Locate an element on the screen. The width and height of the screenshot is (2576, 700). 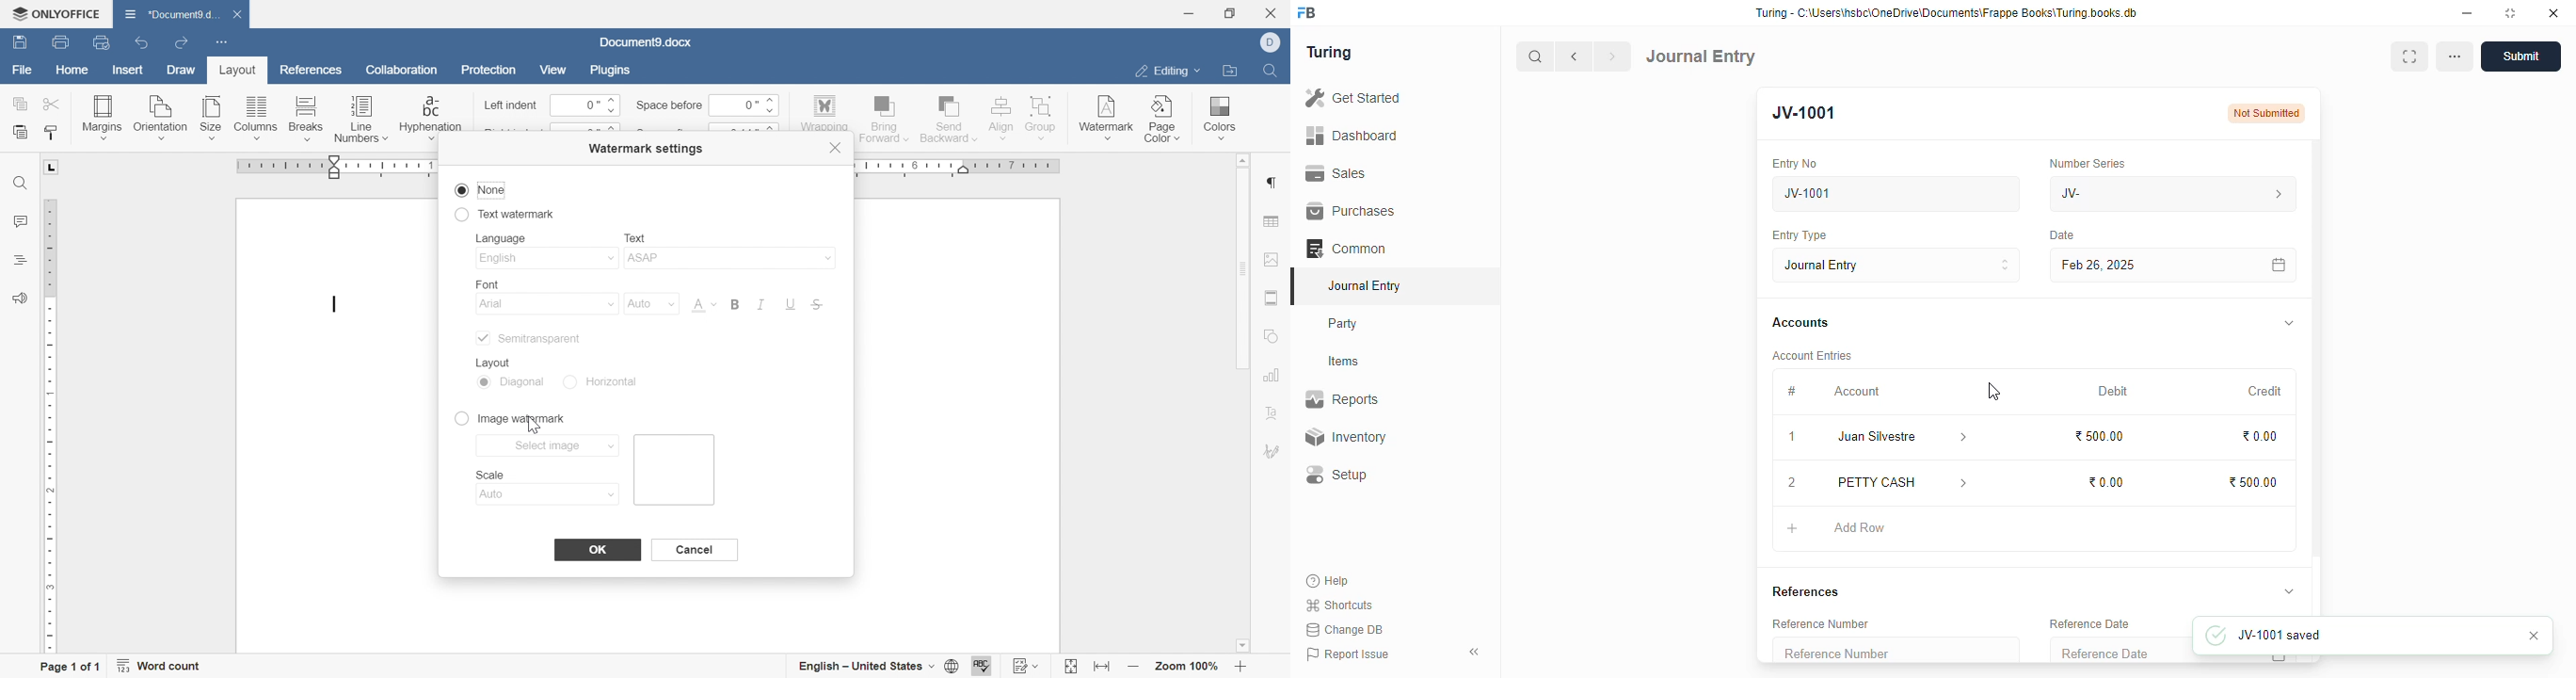
references is located at coordinates (1805, 591).